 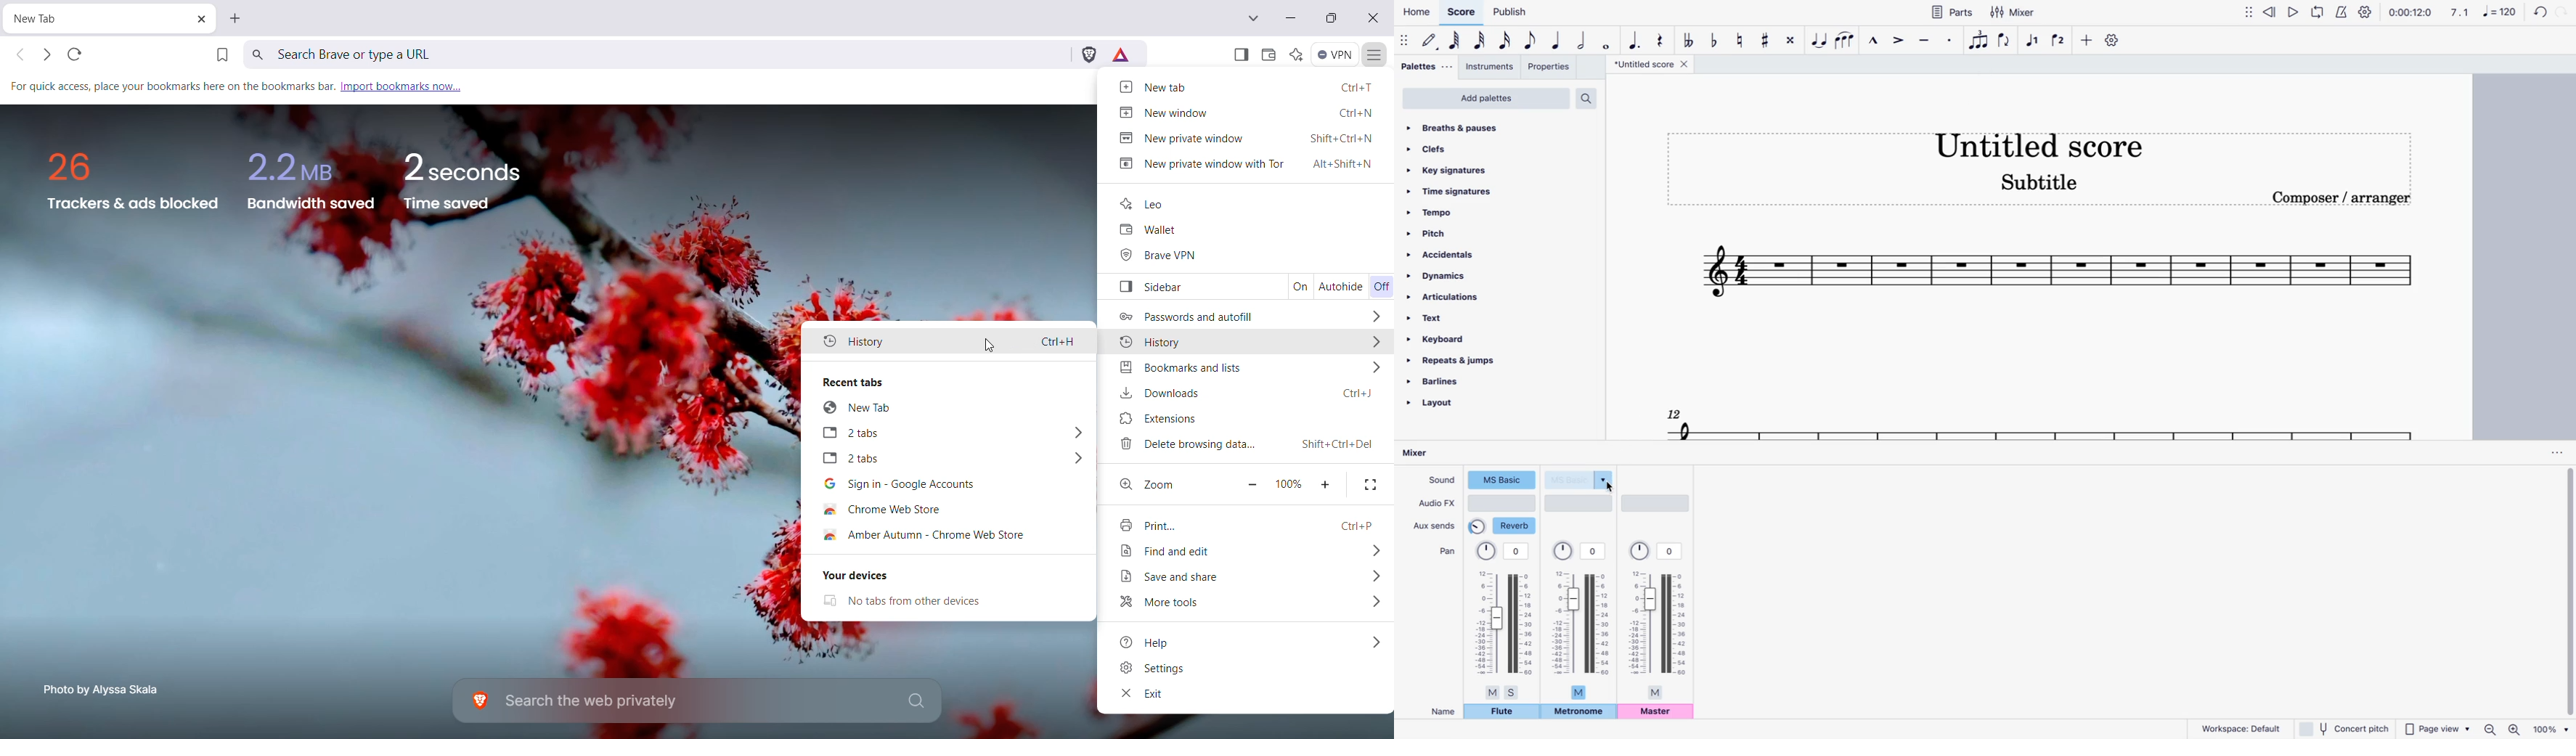 I want to click on 2 tabs, so click(x=946, y=460).